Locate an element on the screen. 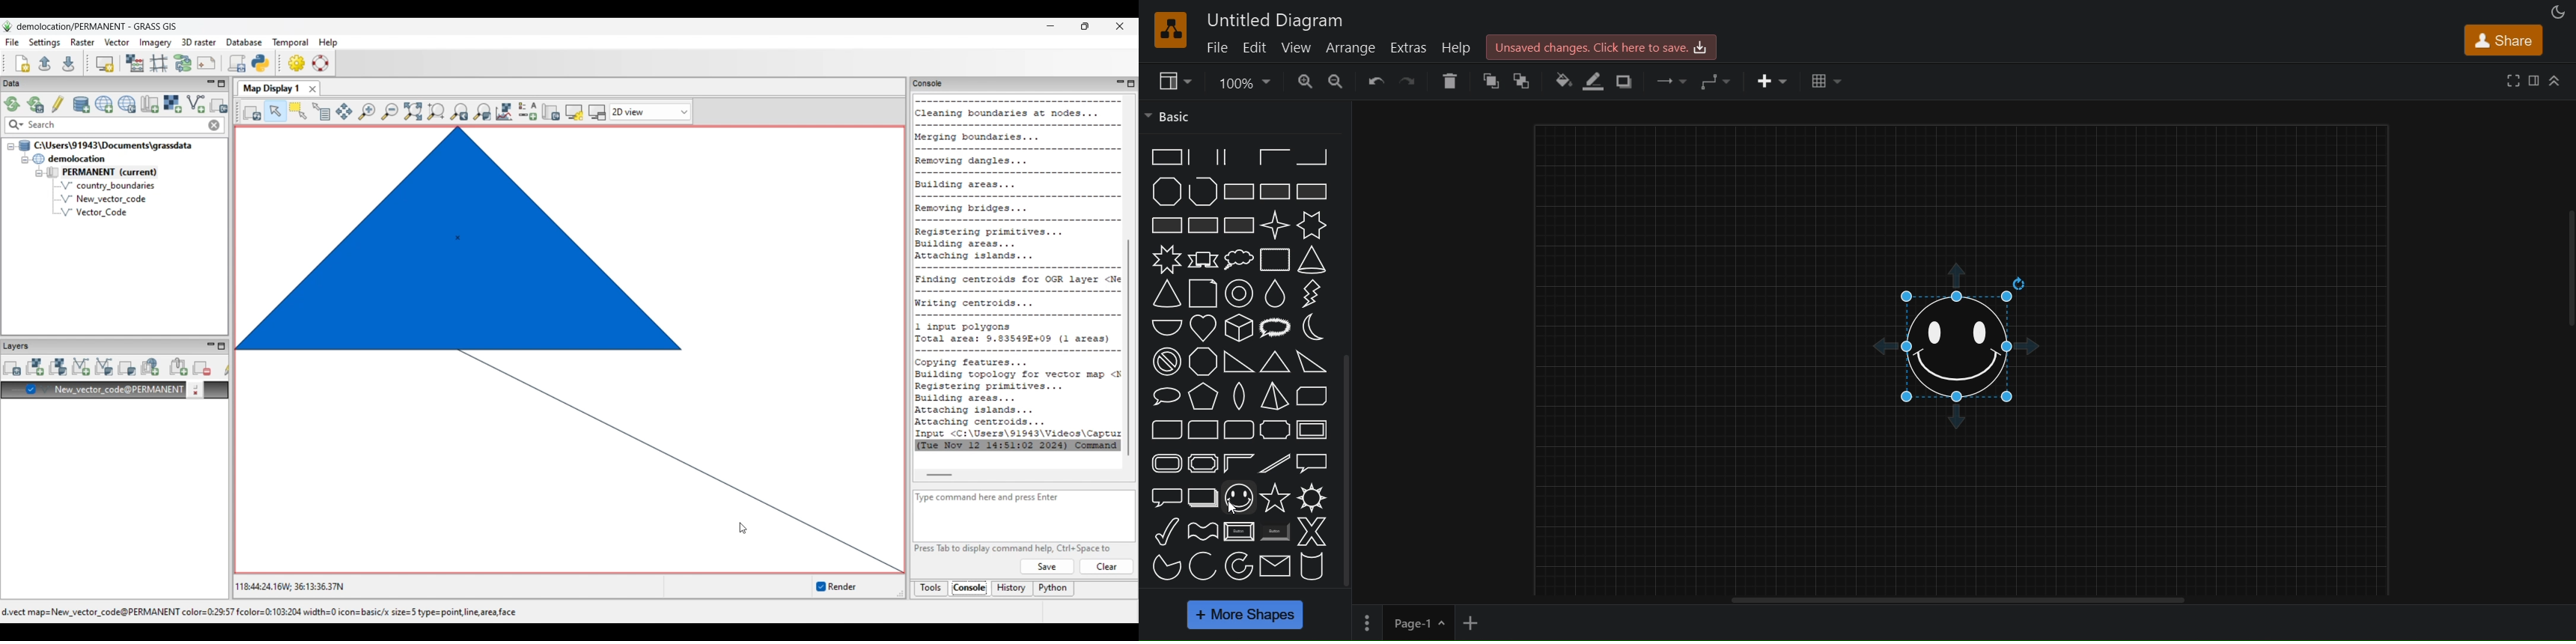 Image resolution: width=2576 pixels, height=644 pixels. no symbol is located at coordinates (1166, 363).